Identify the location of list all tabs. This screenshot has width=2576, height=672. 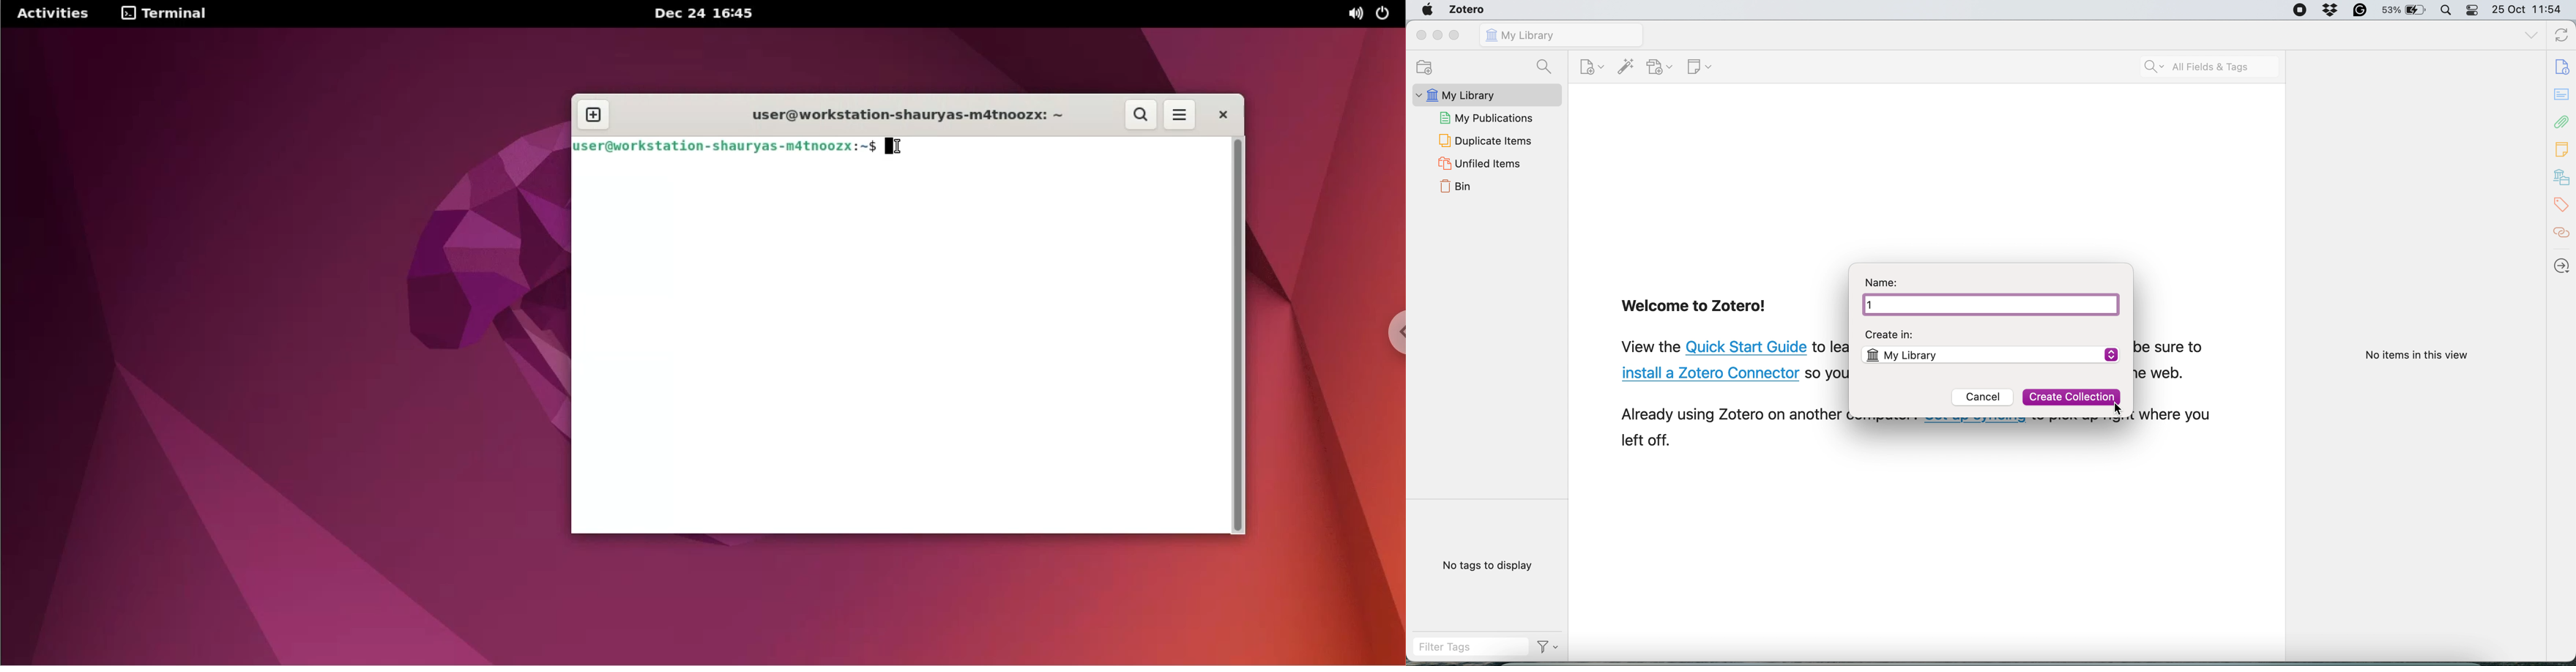
(2529, 37).